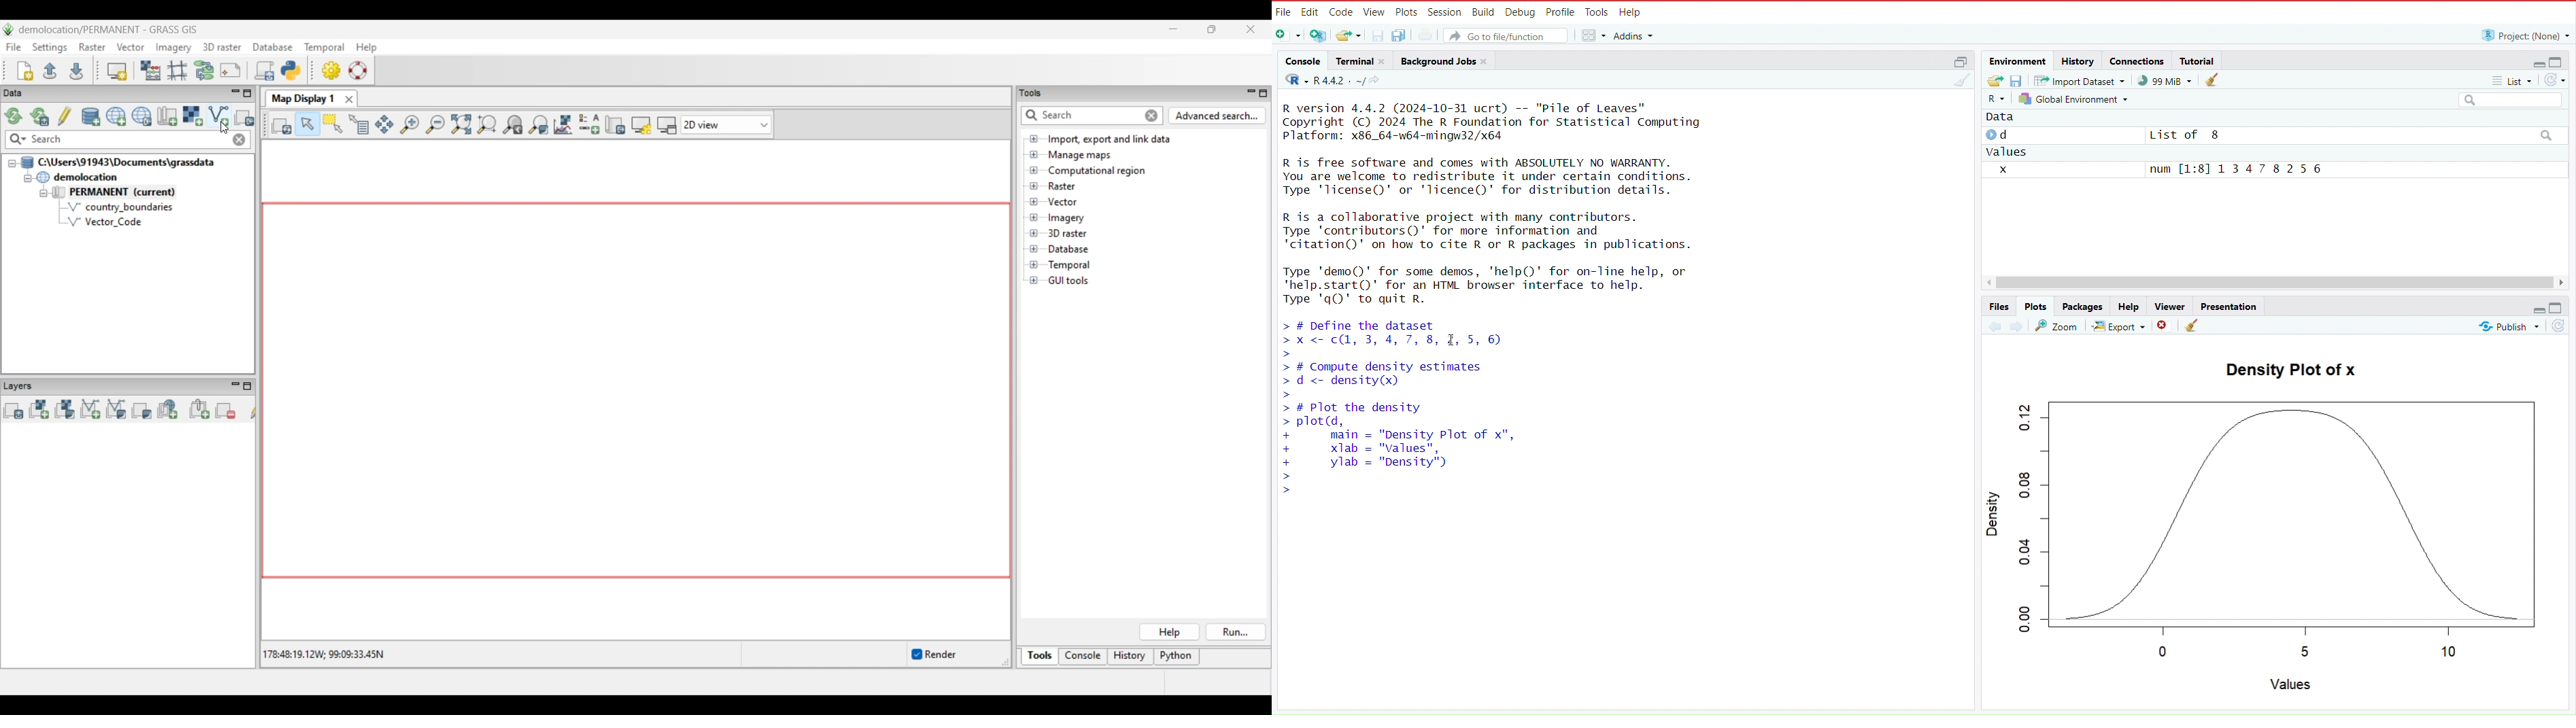 The image size is (2576, 728). What do you see at coordinates (1991, 326) in the screenshot?
I see `previous plot` at bounding box center [1991, 326].